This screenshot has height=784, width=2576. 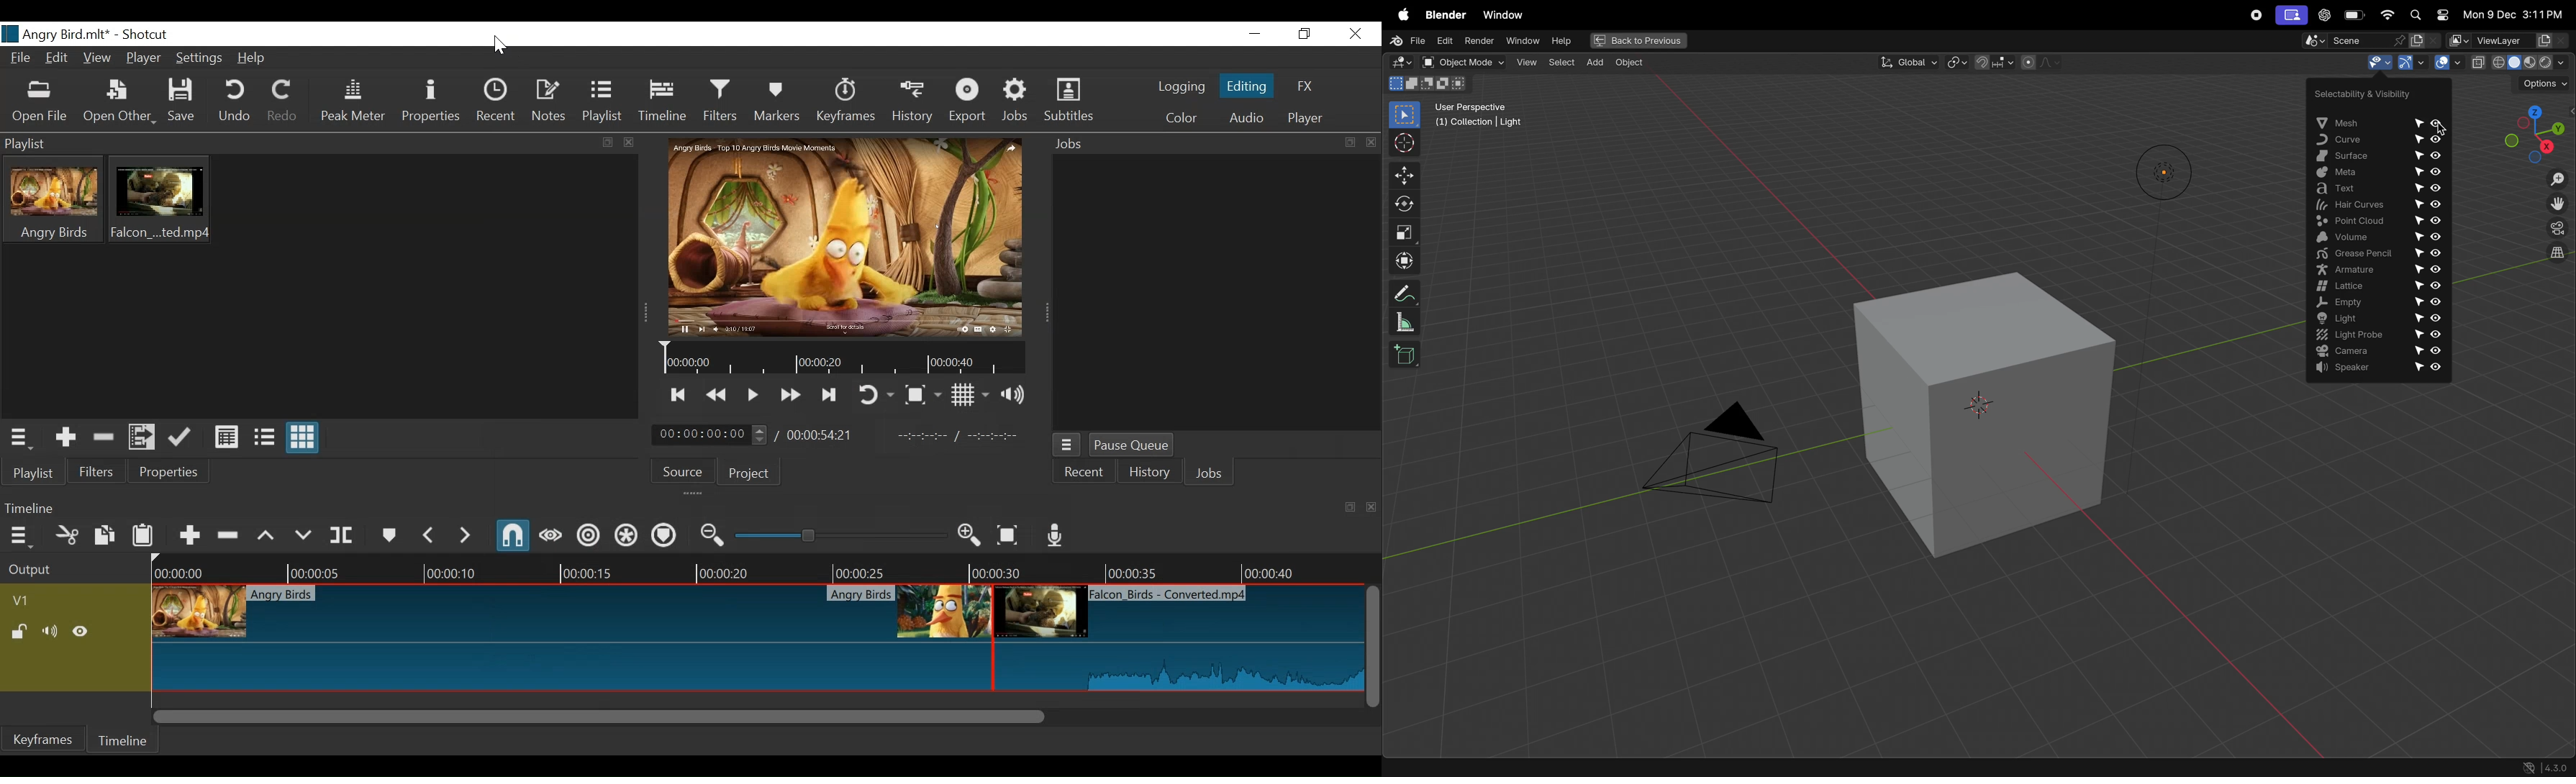 I want to click on overlays, so click(x=2448, y=63).